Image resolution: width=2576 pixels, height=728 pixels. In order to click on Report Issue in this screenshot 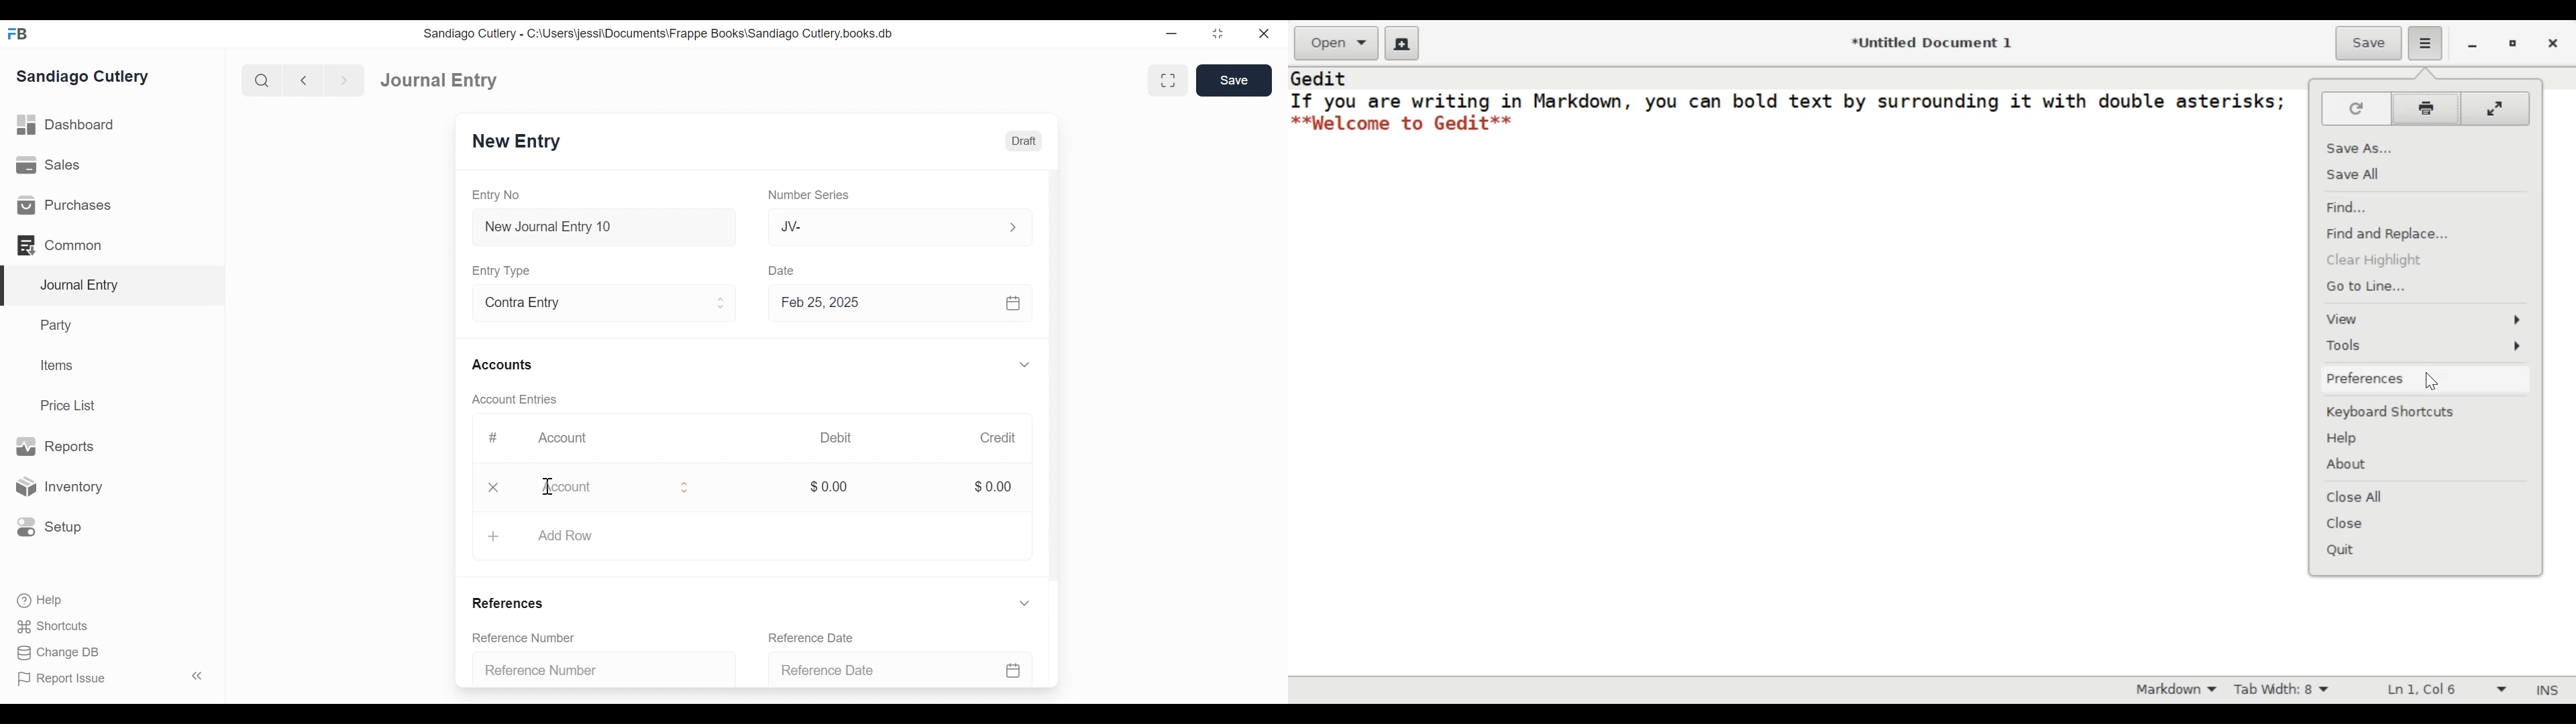, I will do `click(110, 678)`.